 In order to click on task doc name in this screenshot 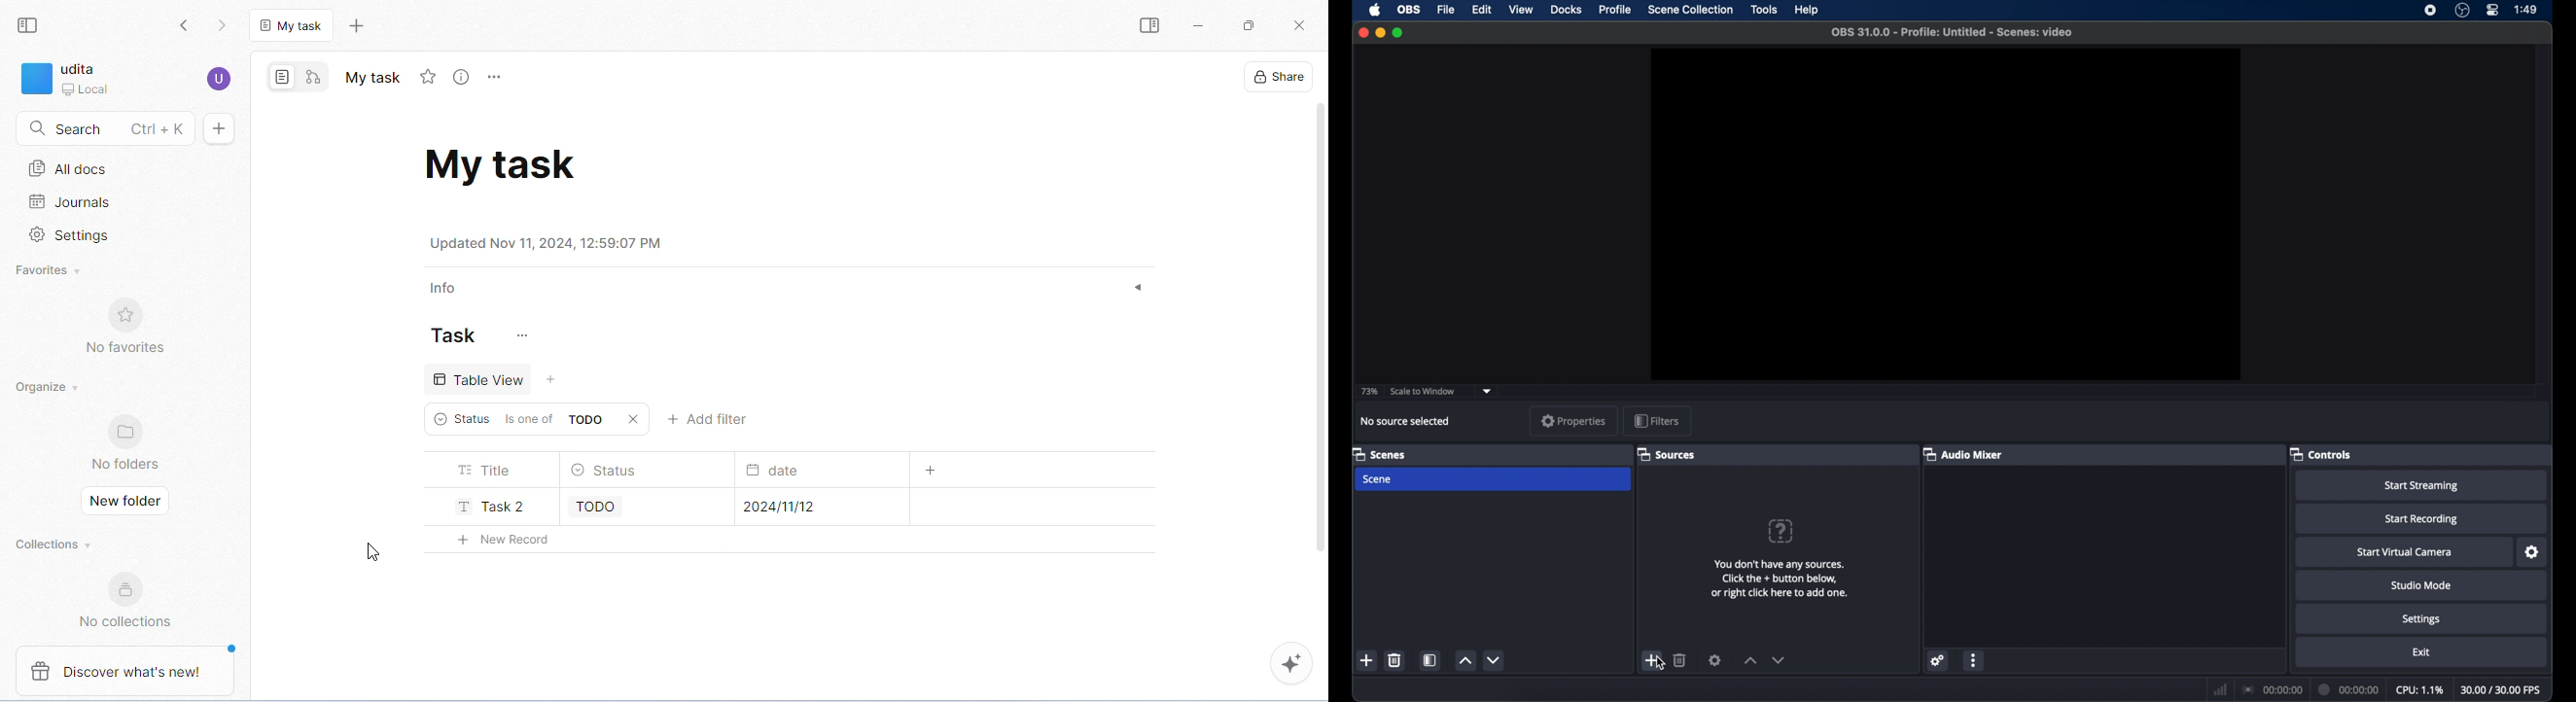, I will do `click(502, 162)`.